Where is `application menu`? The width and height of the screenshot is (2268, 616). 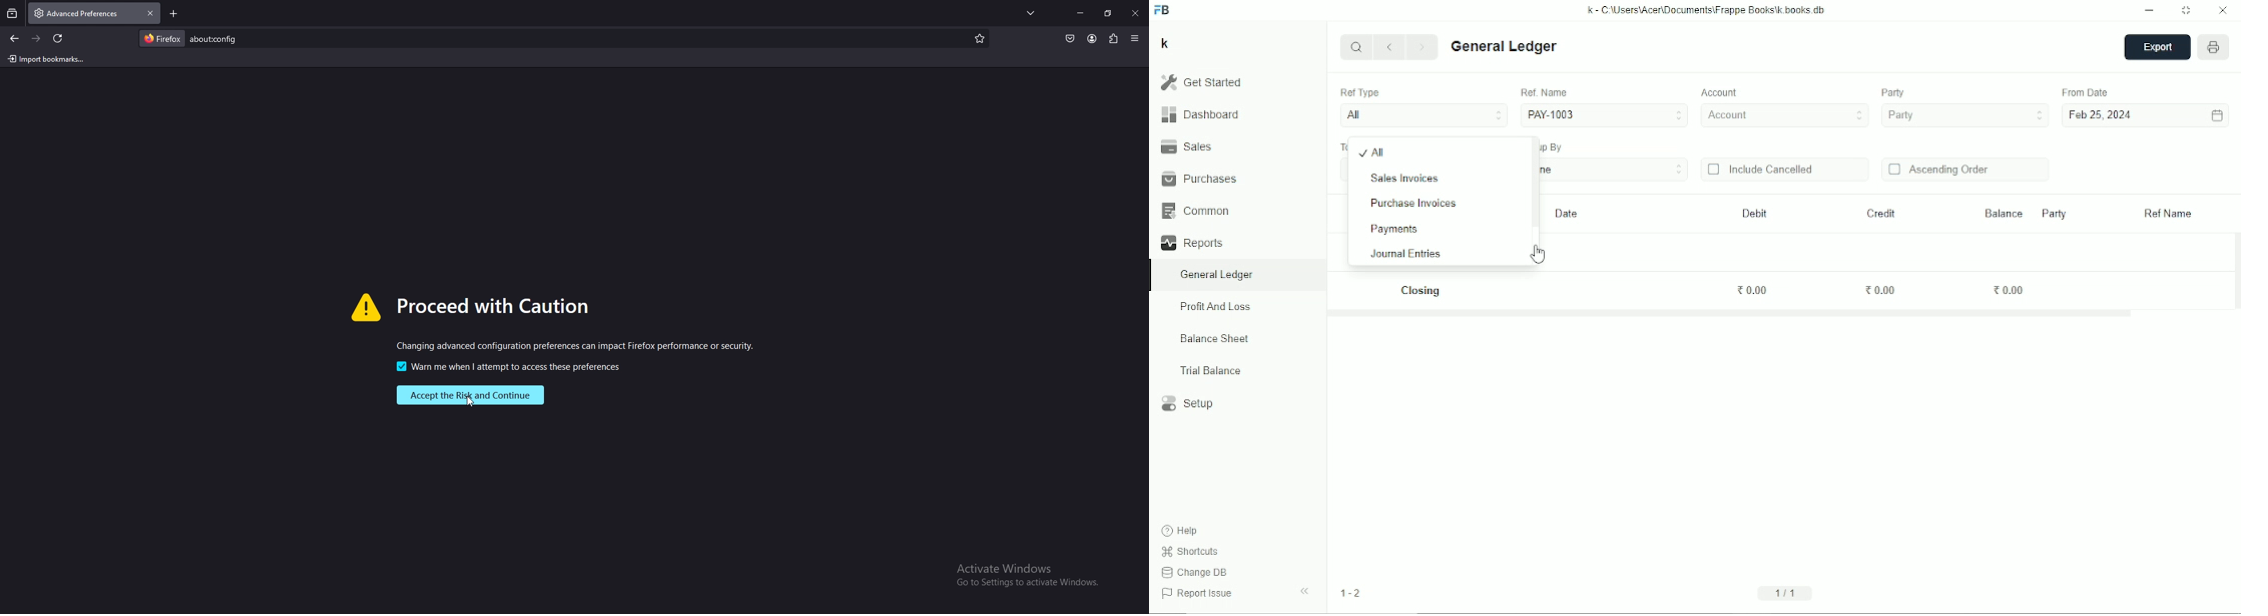 application menu is located at coordinates (1136, 38).